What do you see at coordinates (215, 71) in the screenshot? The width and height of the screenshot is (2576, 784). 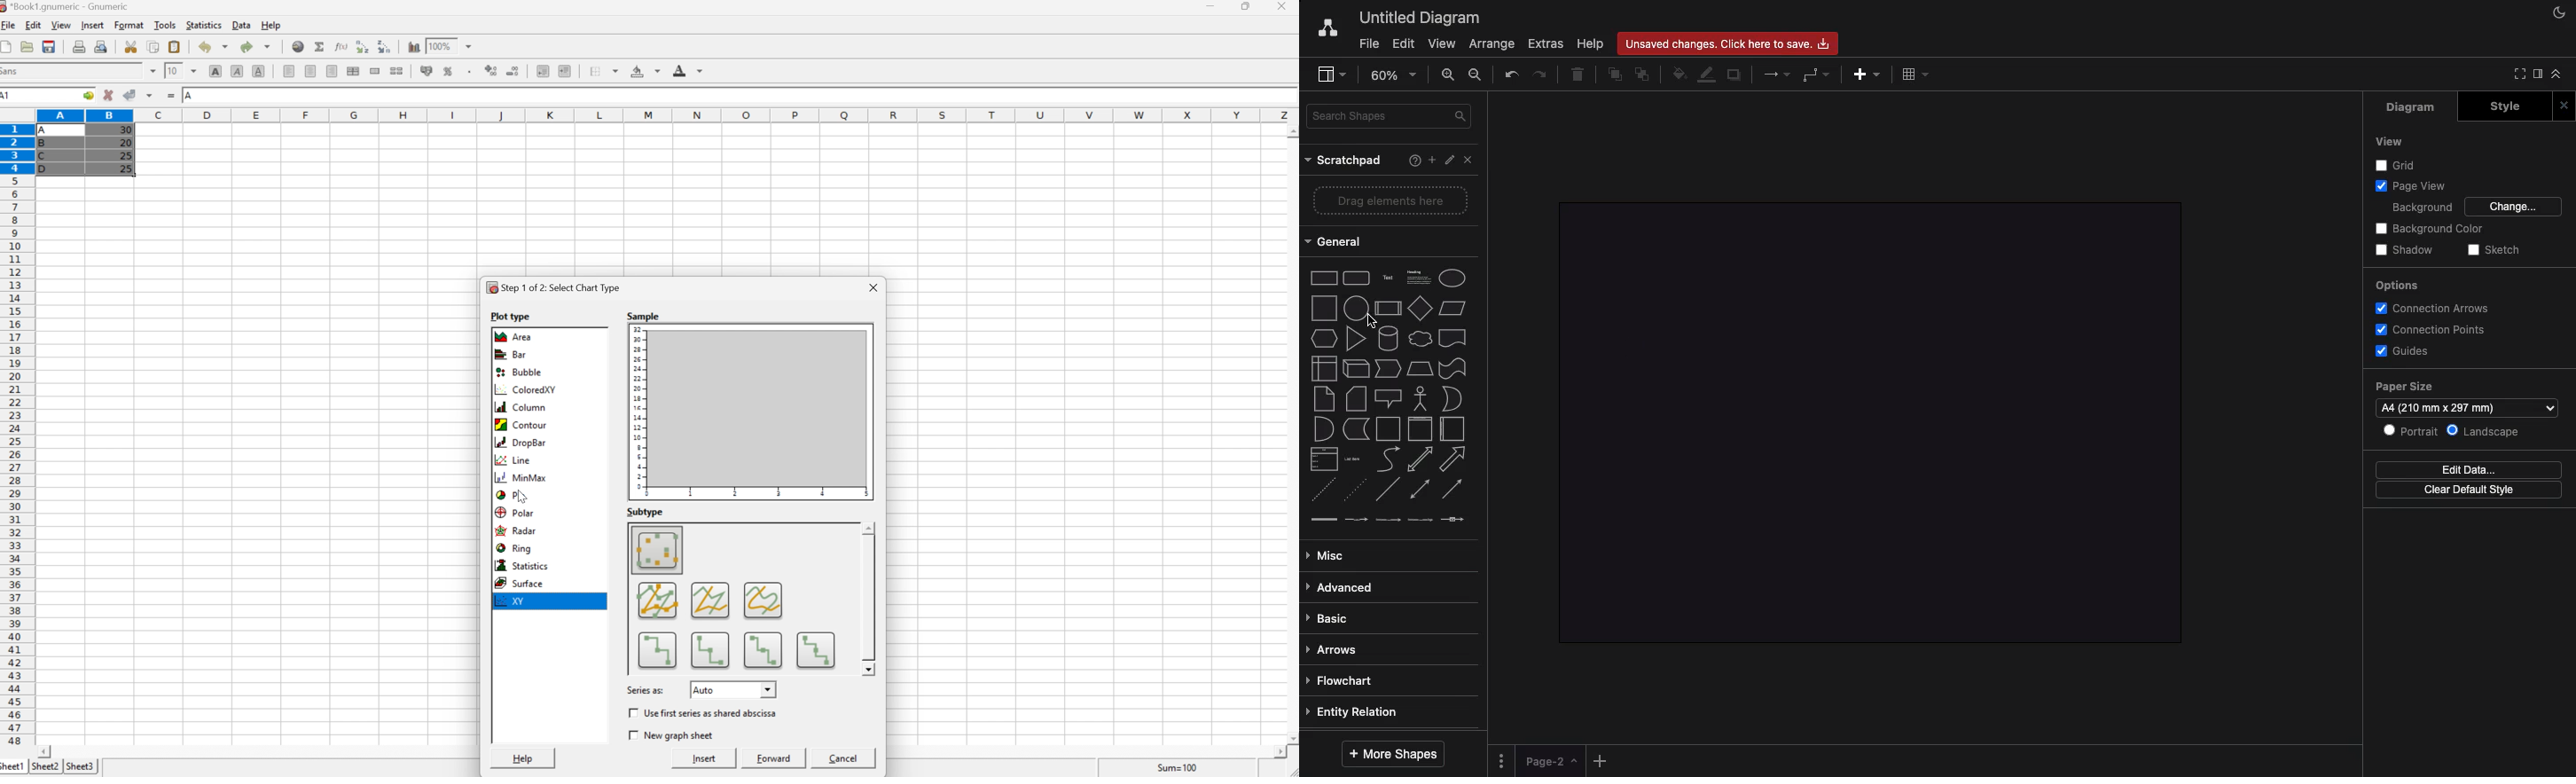 I see `Bold` at bounding box center [215, 71].